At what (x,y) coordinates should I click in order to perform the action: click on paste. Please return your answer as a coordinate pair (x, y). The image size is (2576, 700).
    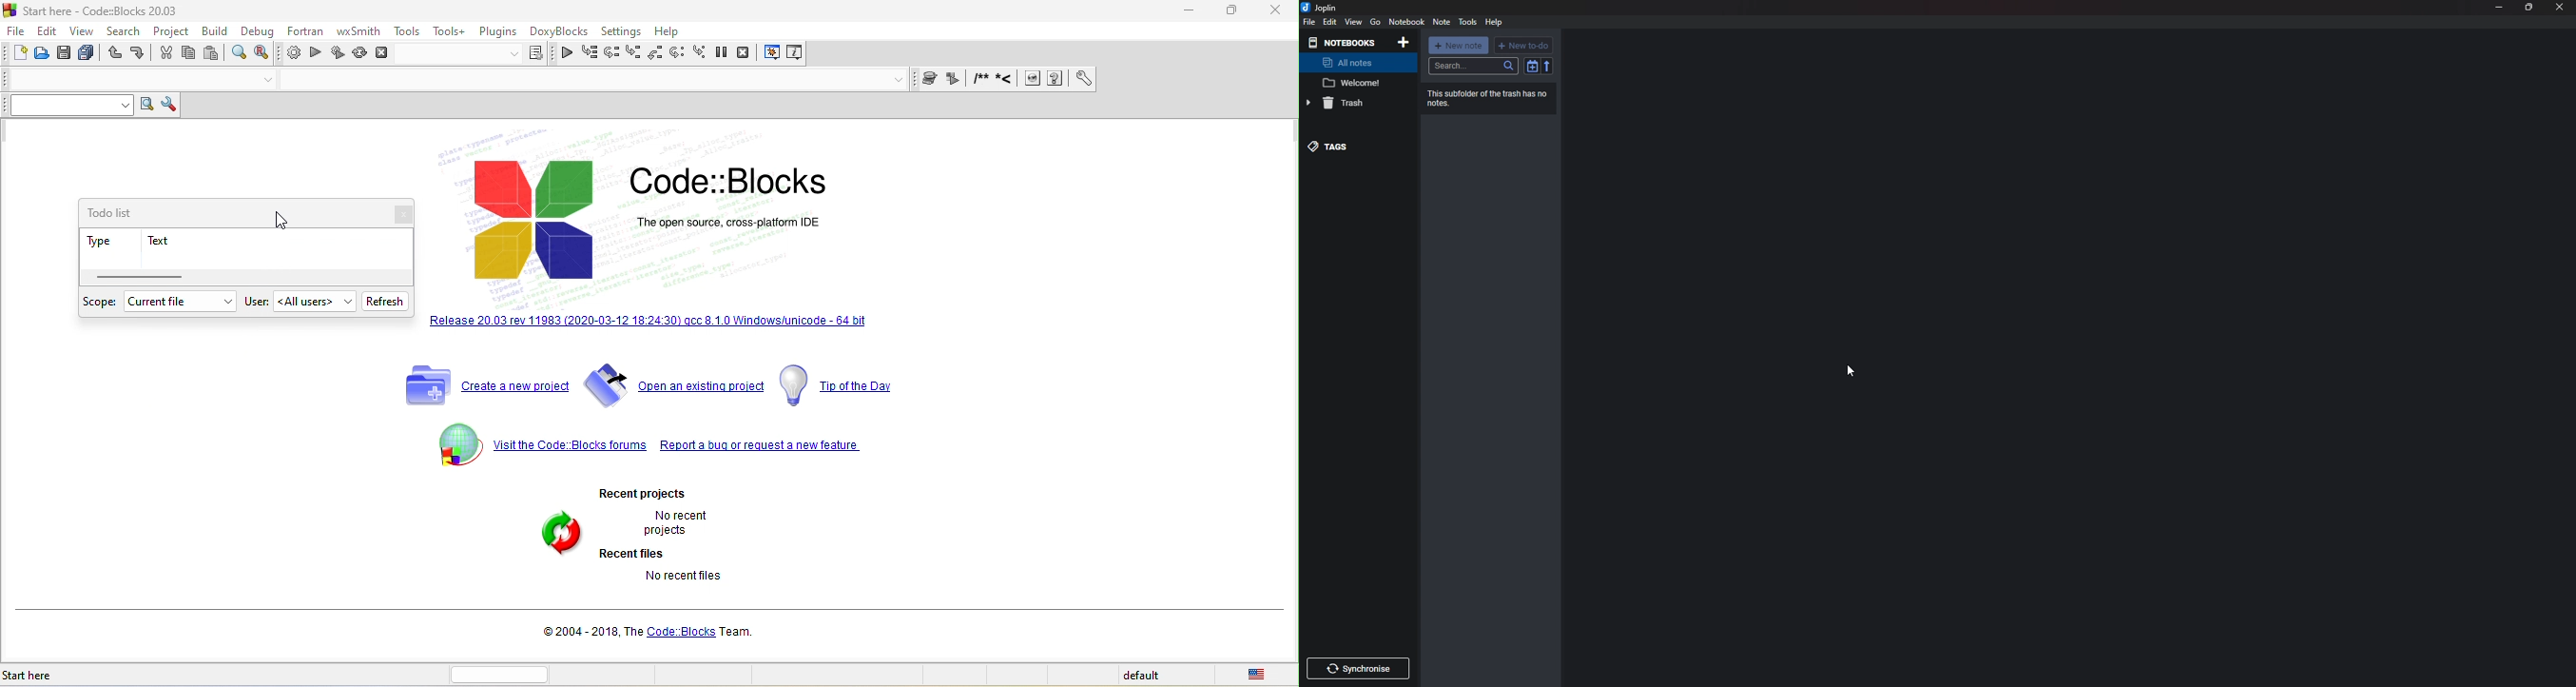
    Looking at the image, I should click on (215, 54).